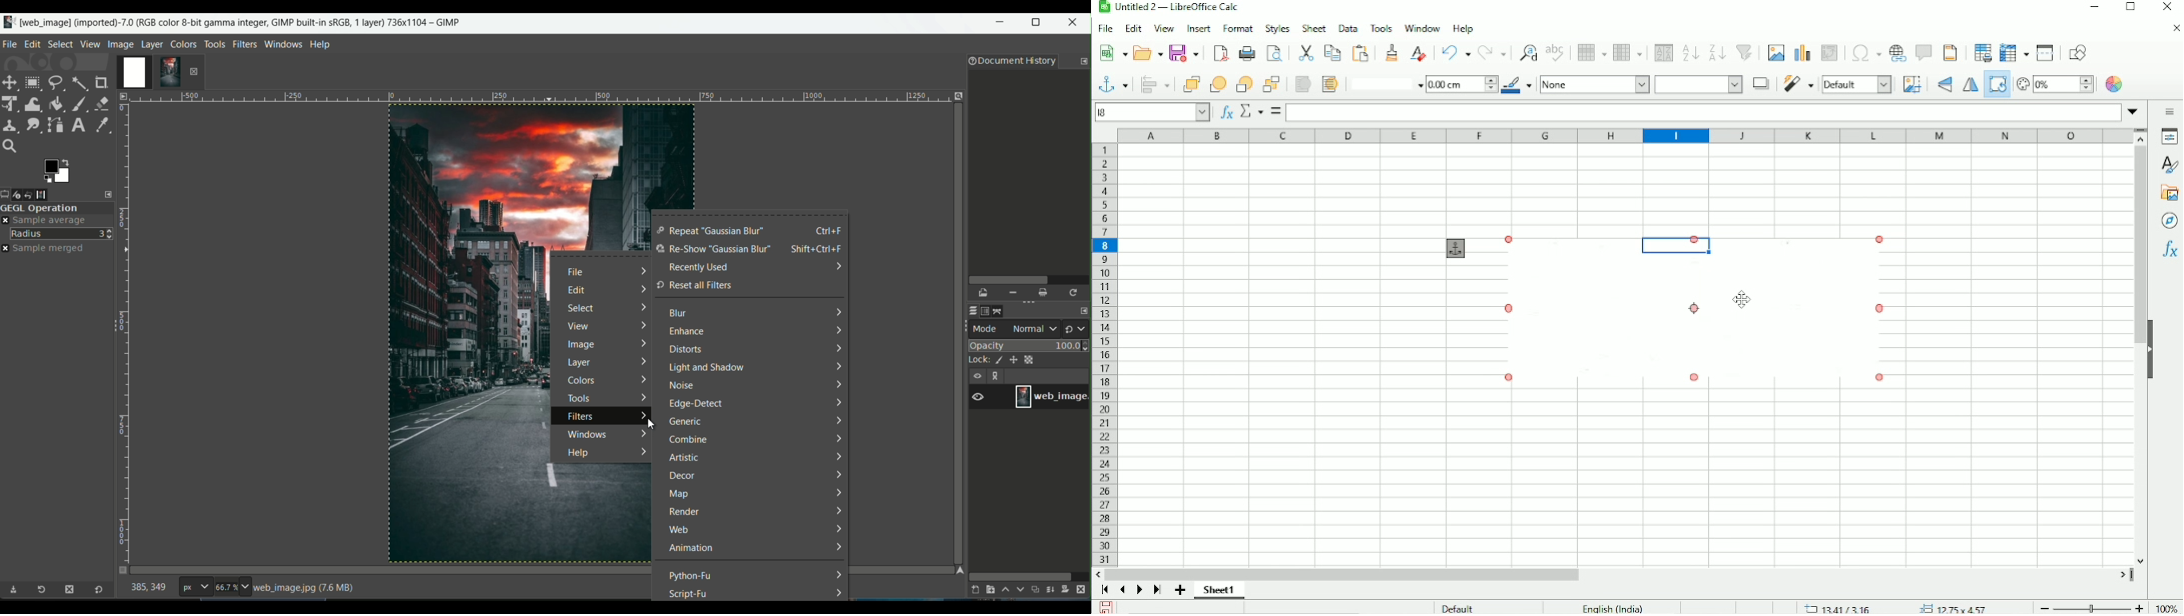 This screenshot has height=616, width=2184. What do you see at coordinates (577, 291) in the screenshot?
I see `edit` at bounding box center [577, 291].